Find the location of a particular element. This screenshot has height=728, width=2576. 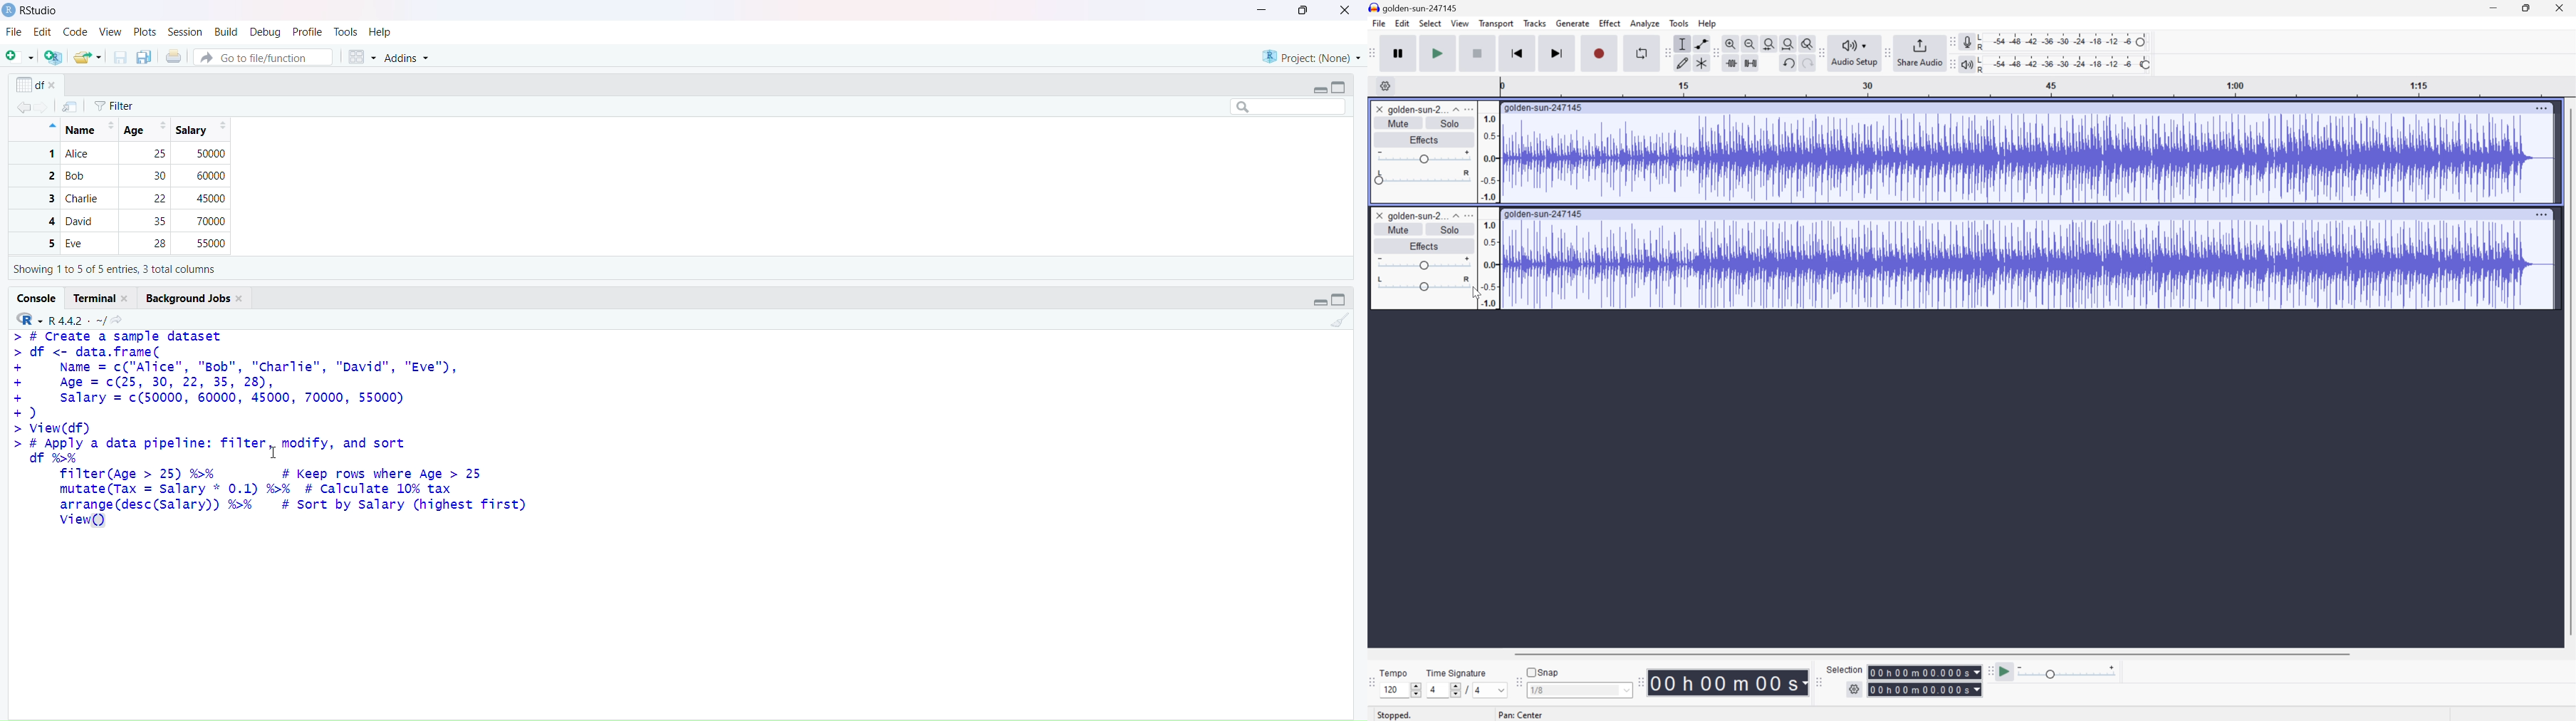

Zoom toggle is located at coordinates (1806, 42).